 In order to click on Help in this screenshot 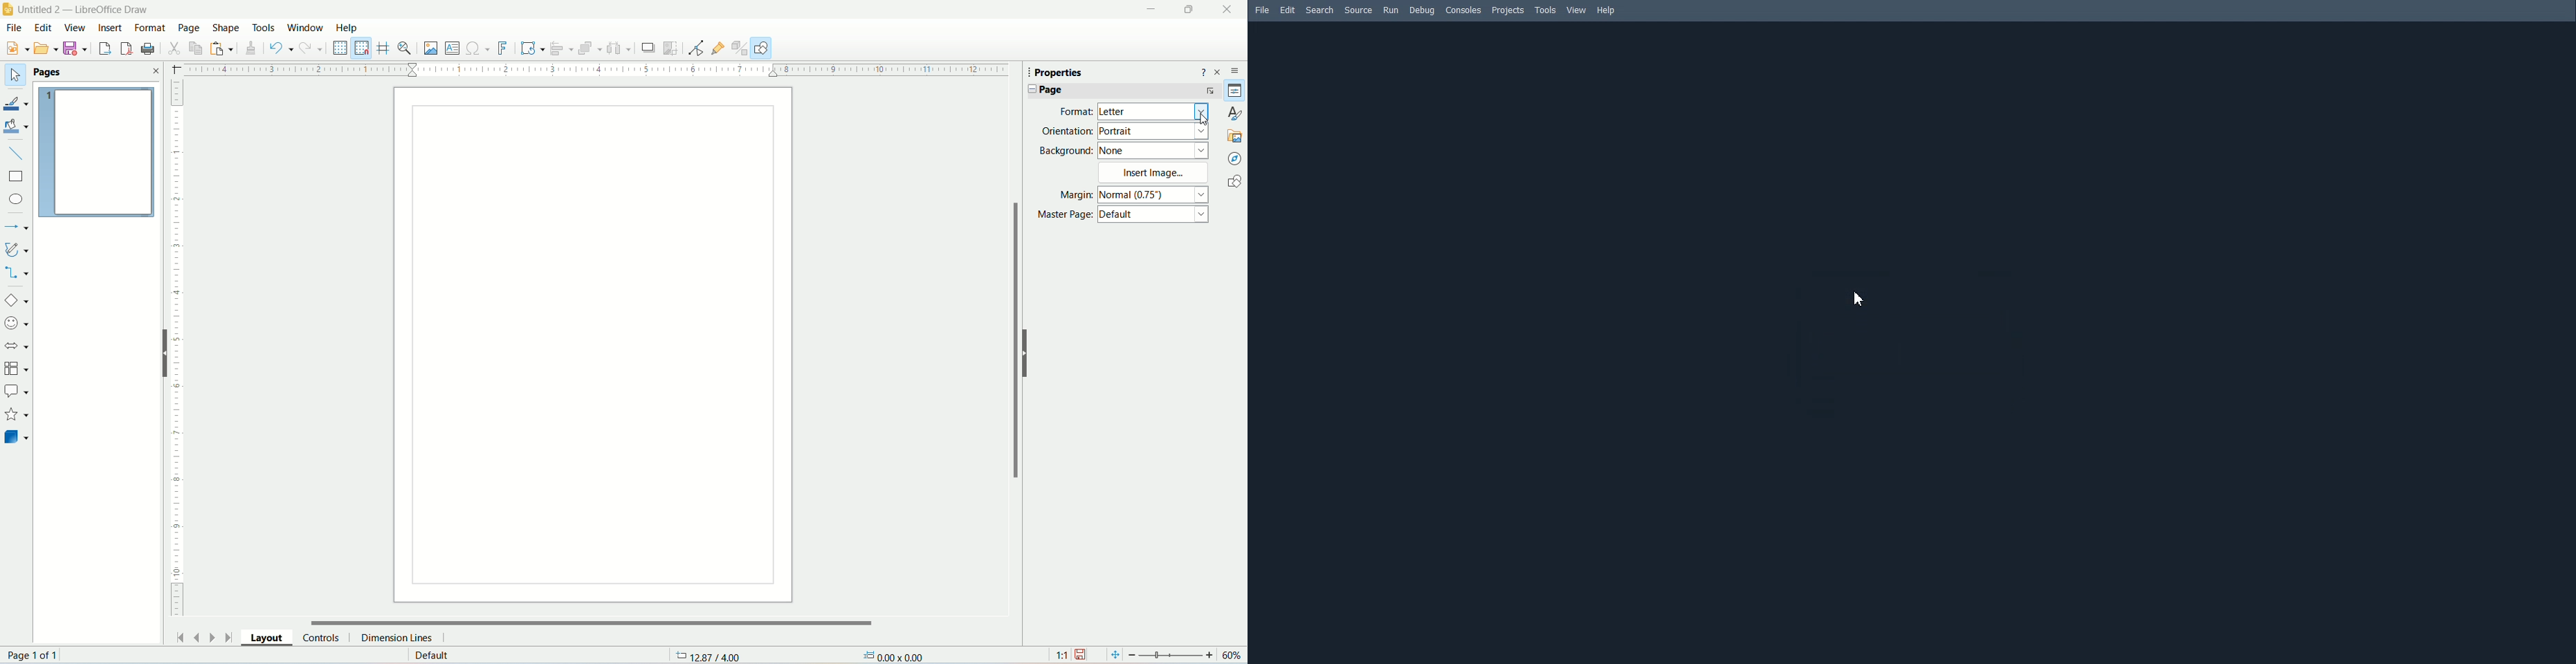, I will do `click(1607, 11)`.